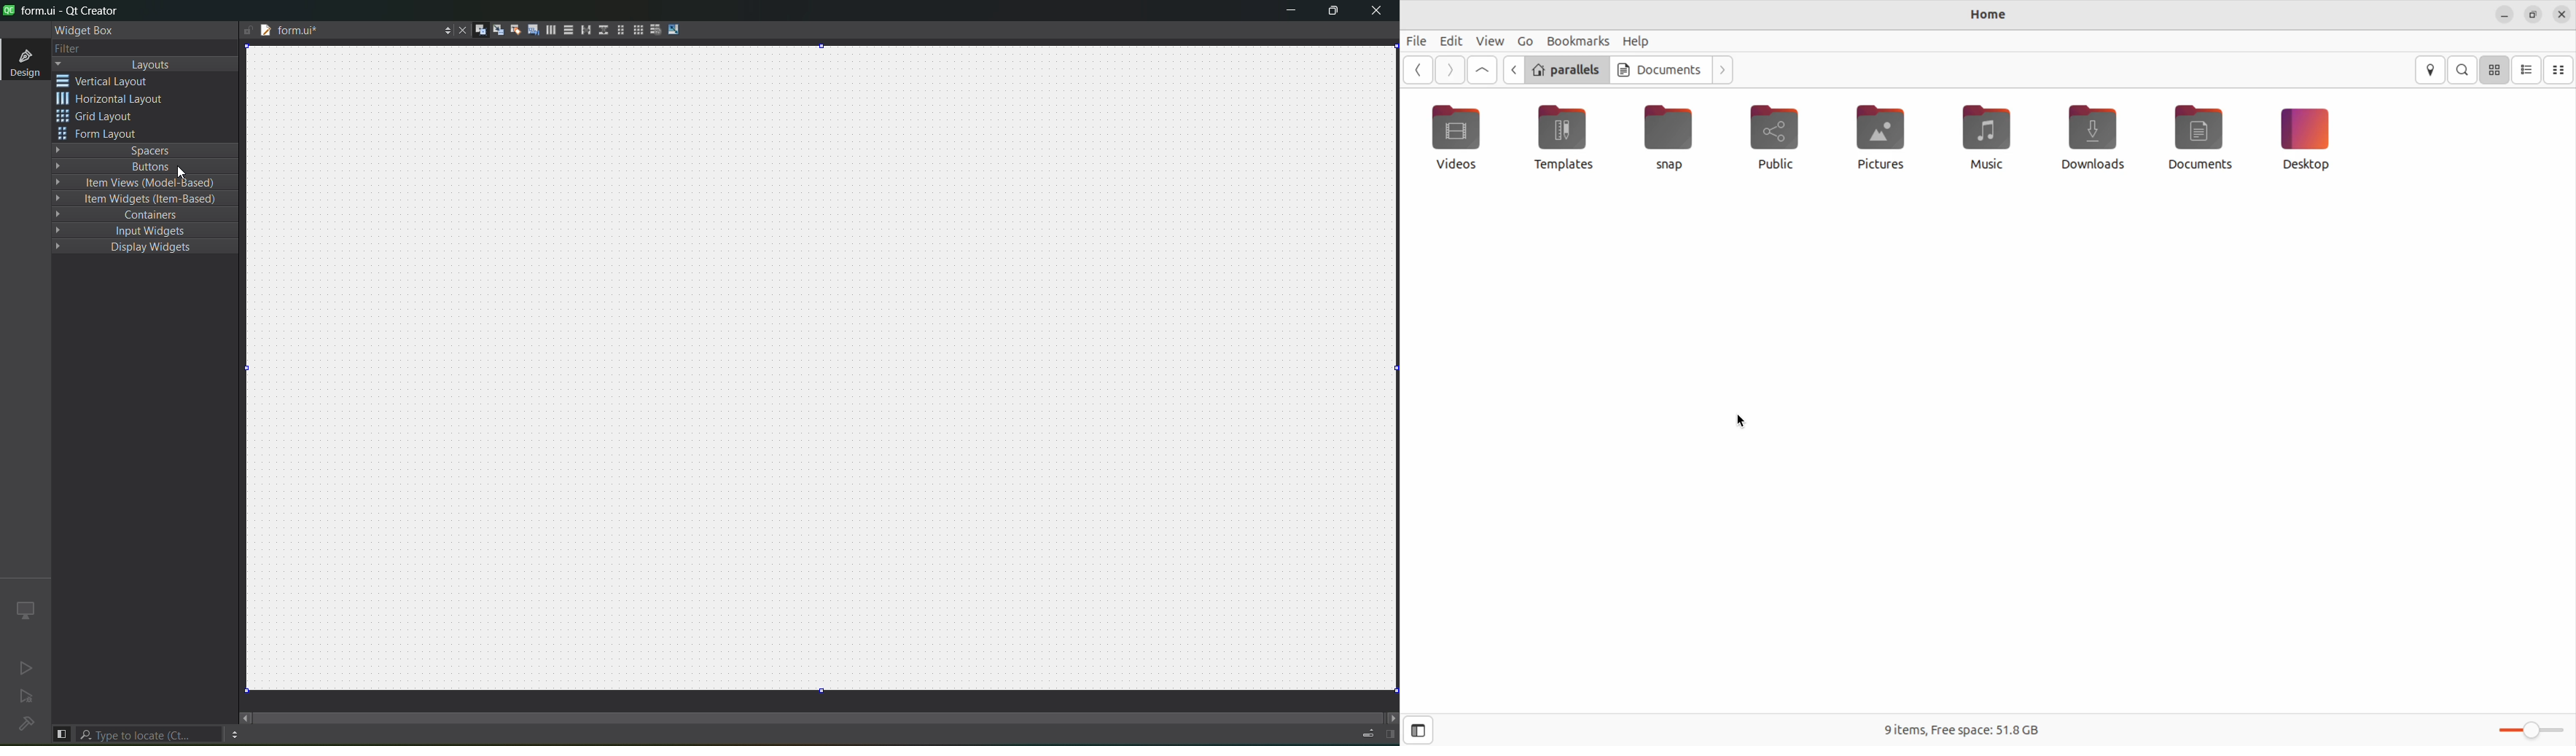 The image size is (2576, 756). What do you see at coordinates (444, 28) in the screenshot?
I see `options` at bounding box center [444, 28].